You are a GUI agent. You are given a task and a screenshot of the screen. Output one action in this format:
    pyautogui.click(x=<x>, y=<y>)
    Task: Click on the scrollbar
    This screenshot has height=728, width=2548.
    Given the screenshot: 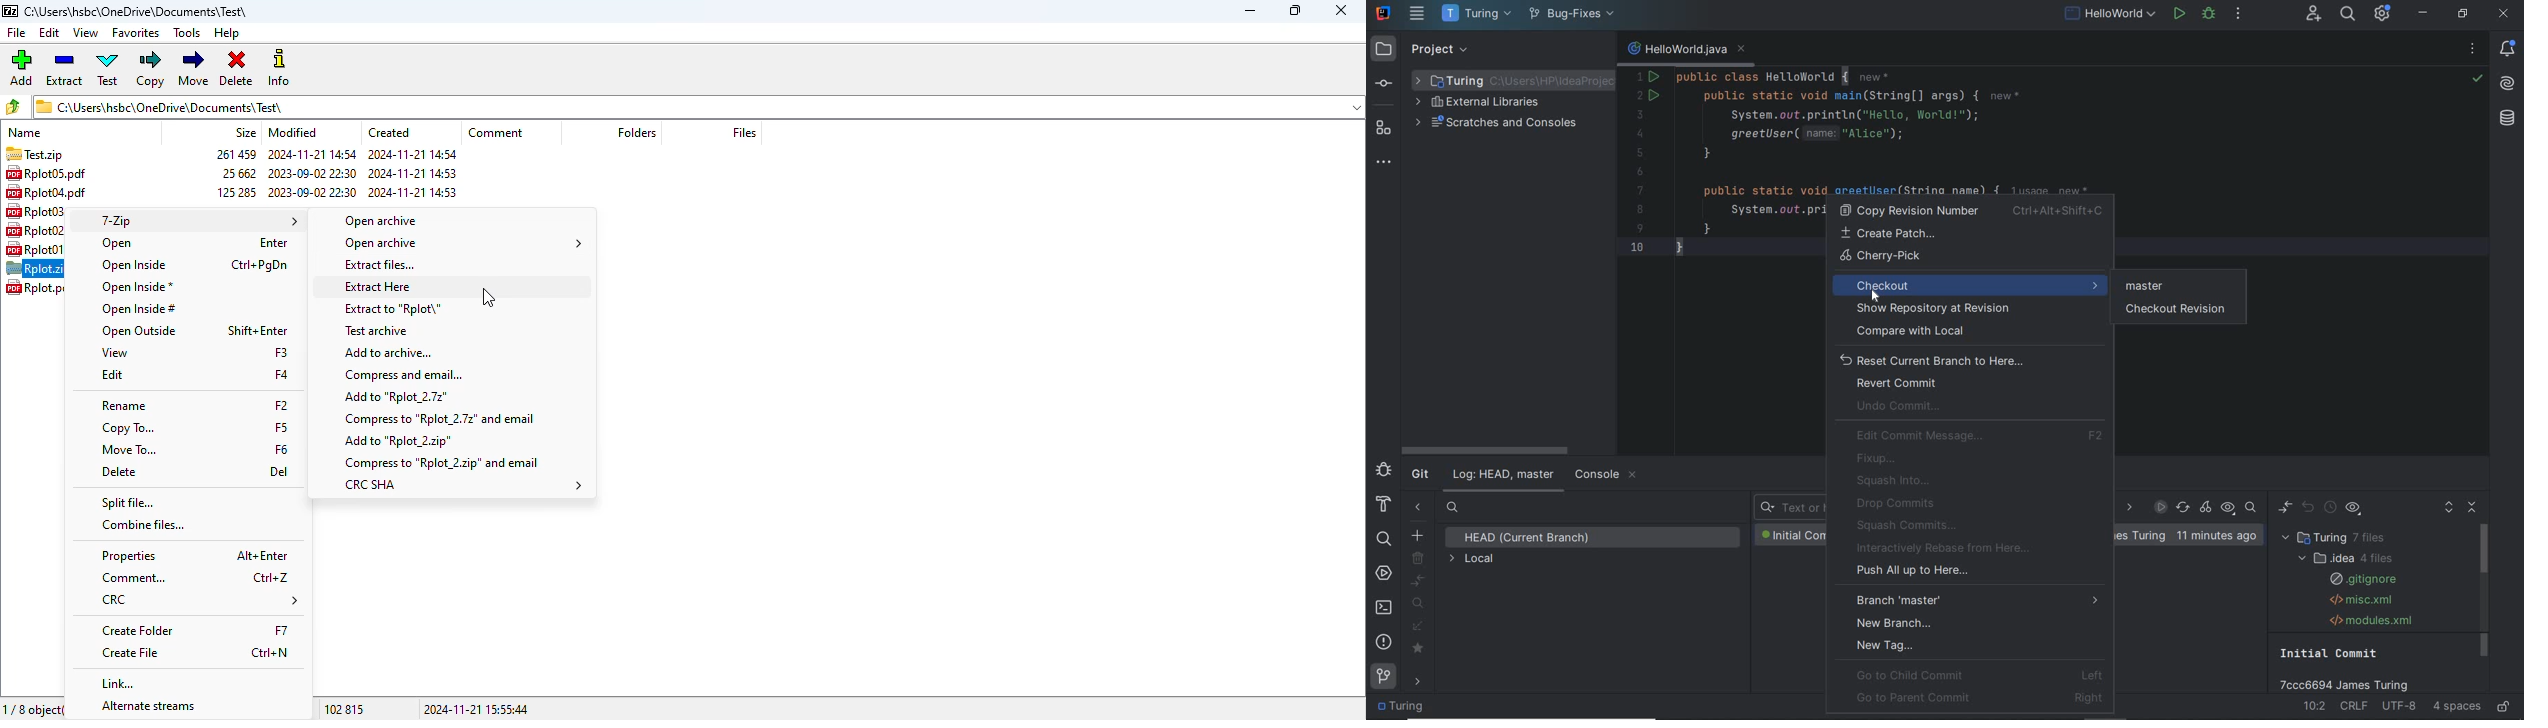 What is the action you would take?
    pyautogui.click(x=2485, y=592)
    